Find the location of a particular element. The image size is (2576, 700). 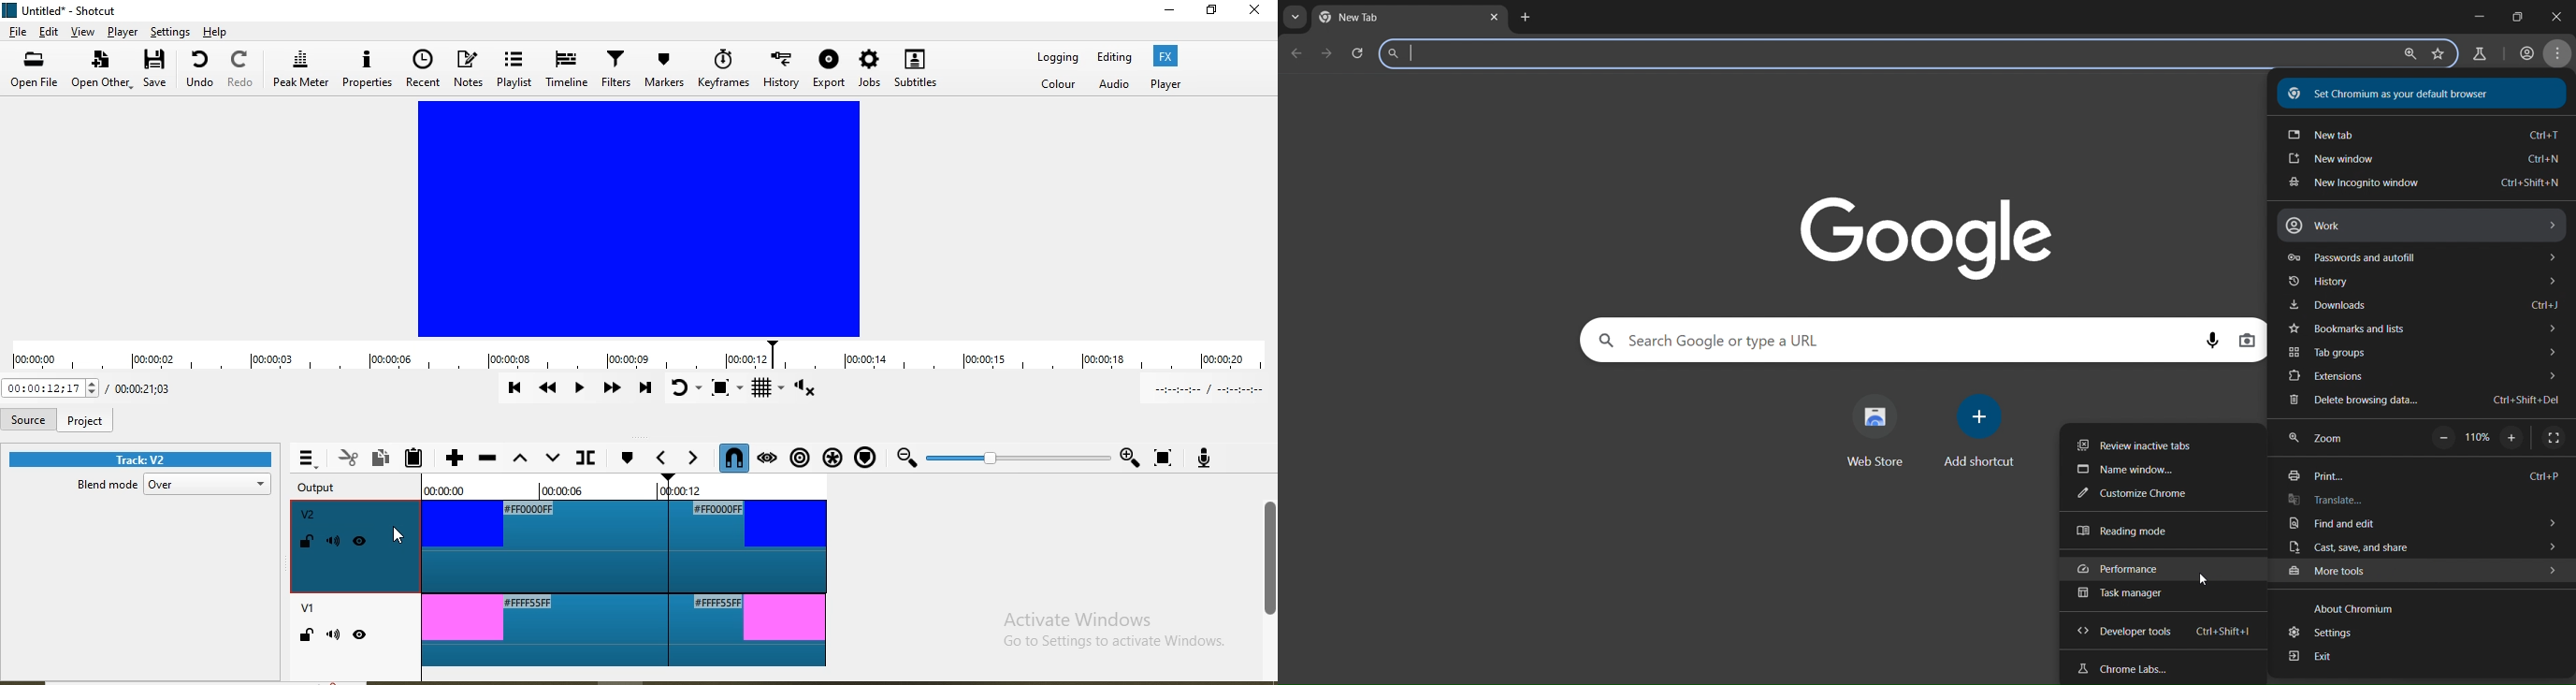

more tools is located at coordinates (2424, 571).